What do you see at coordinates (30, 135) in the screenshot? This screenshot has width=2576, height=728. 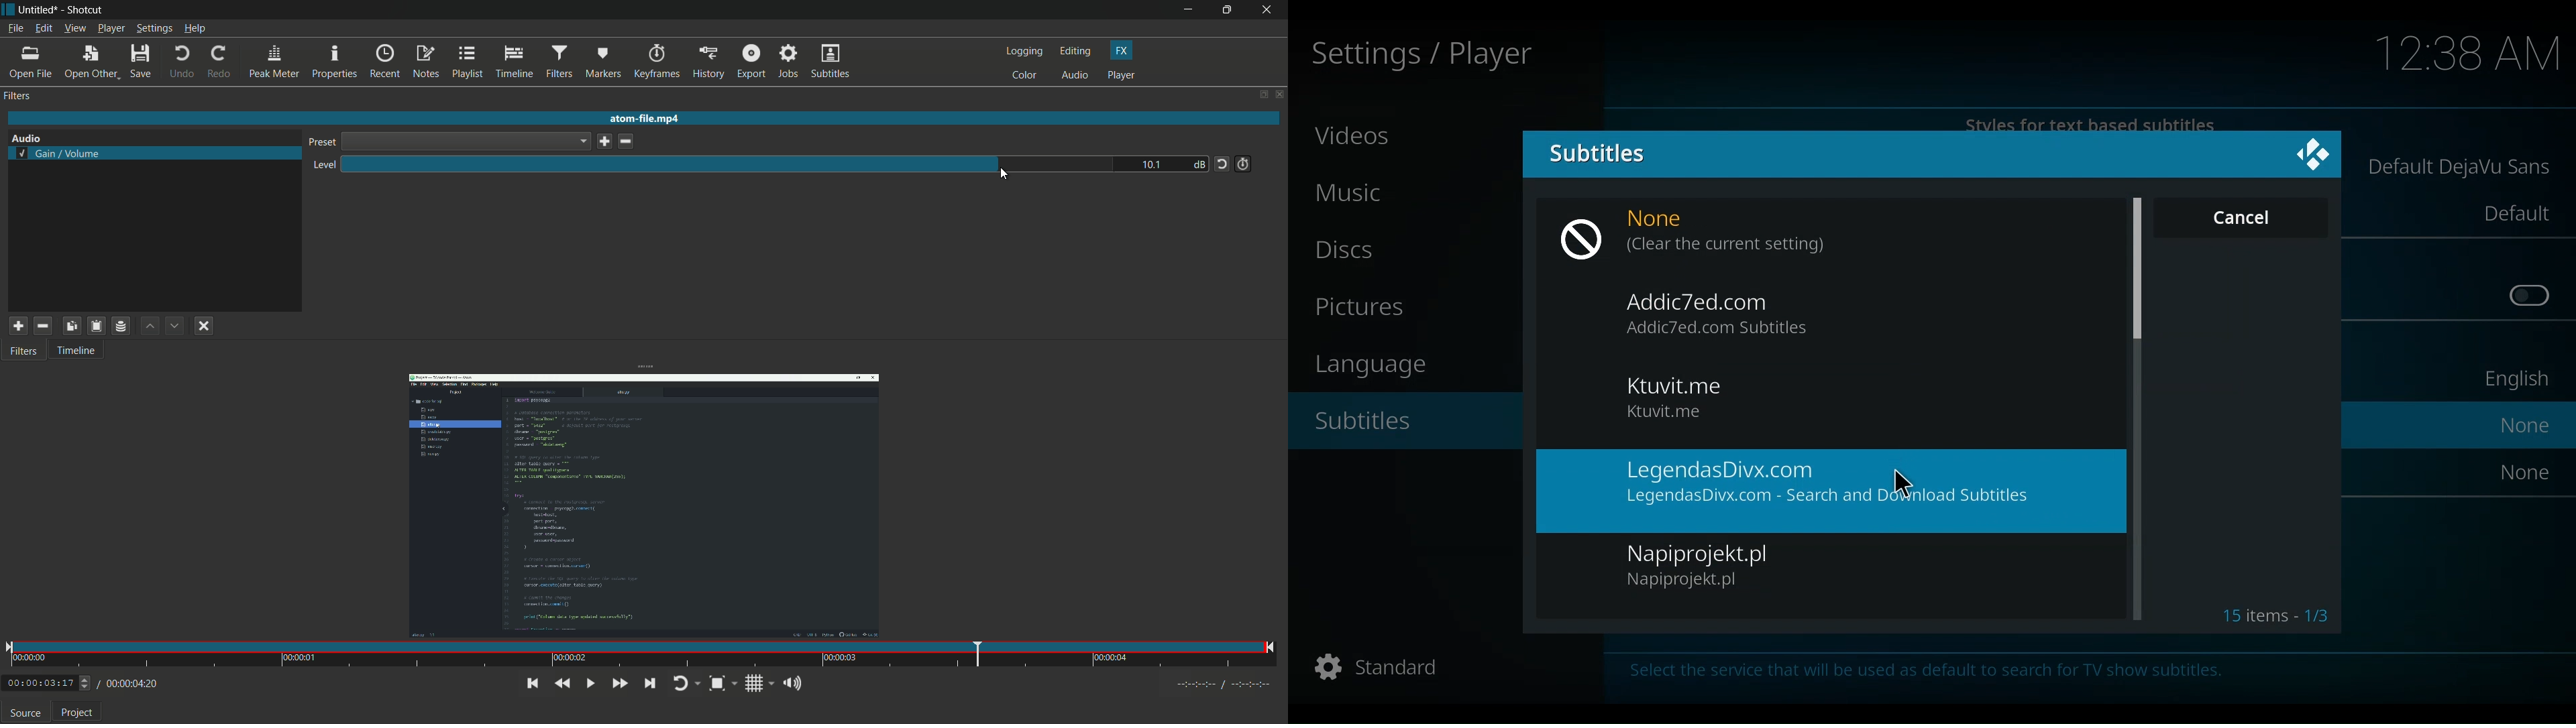 I see `Audio` at bounding box center [30, 135].